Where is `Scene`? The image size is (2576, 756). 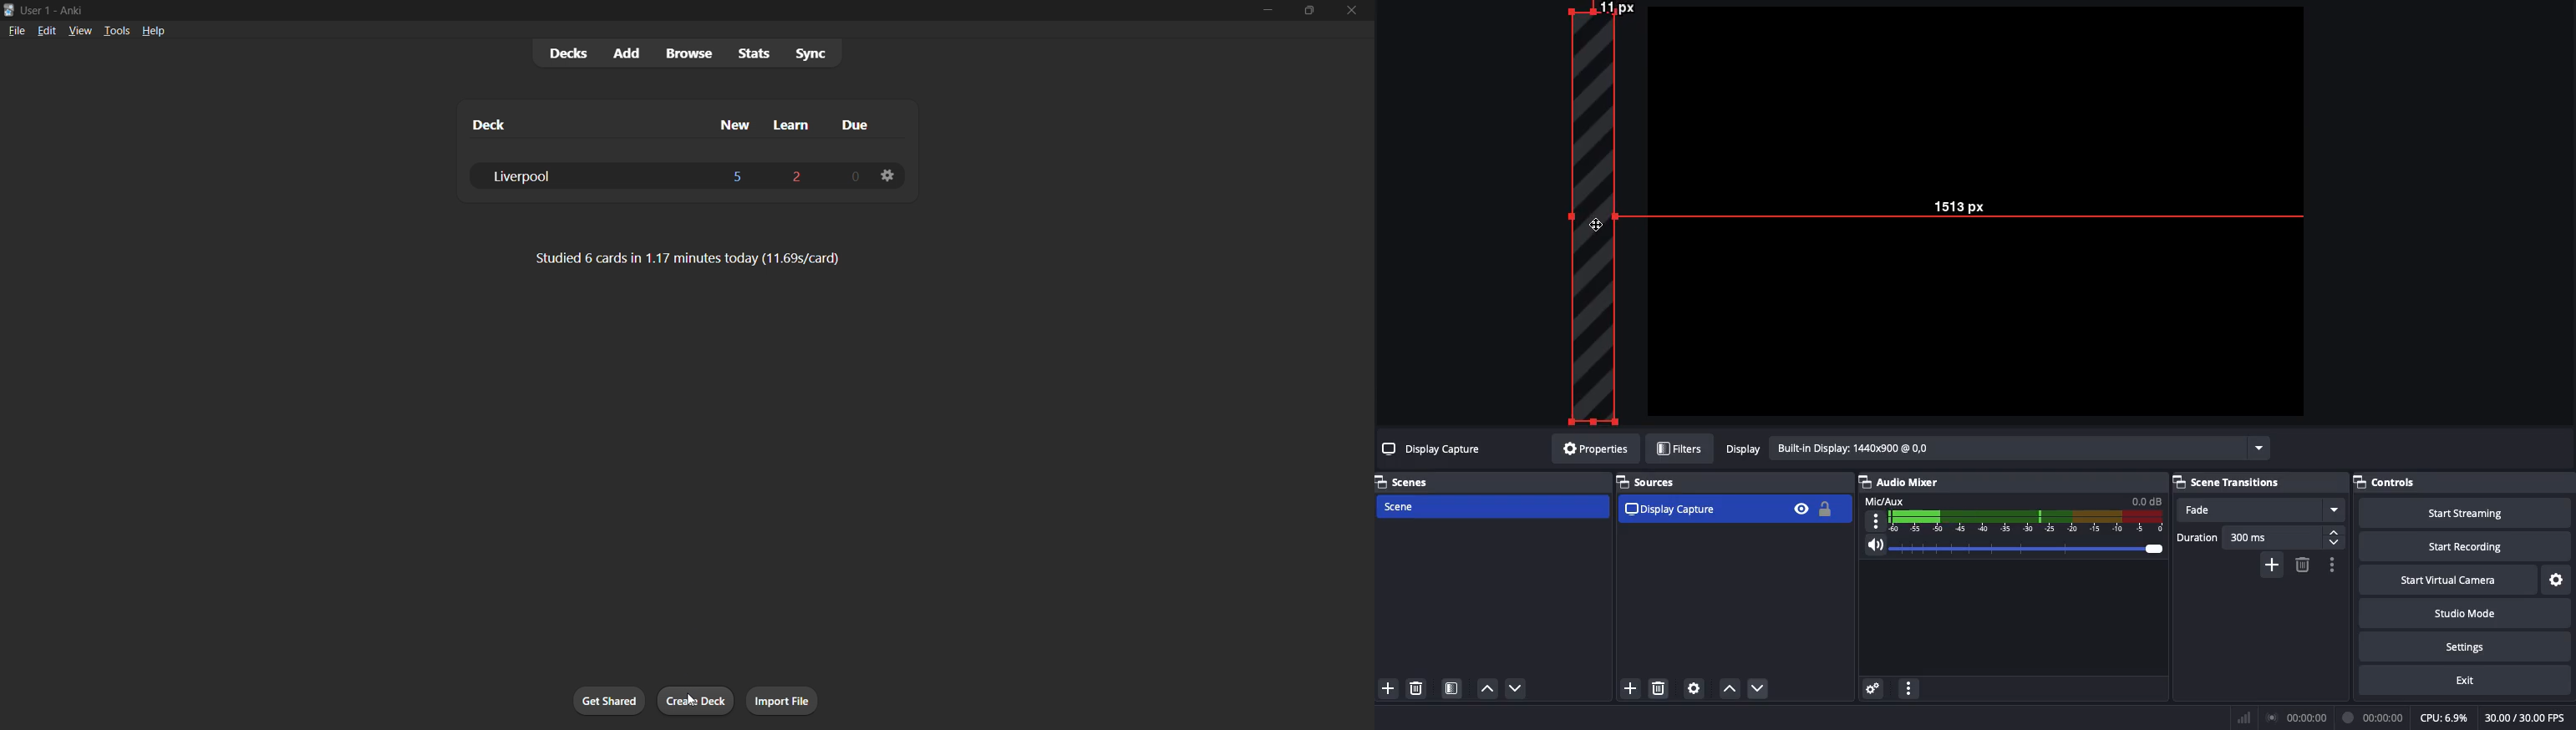
Scene is located at coordinates (1491, 508).